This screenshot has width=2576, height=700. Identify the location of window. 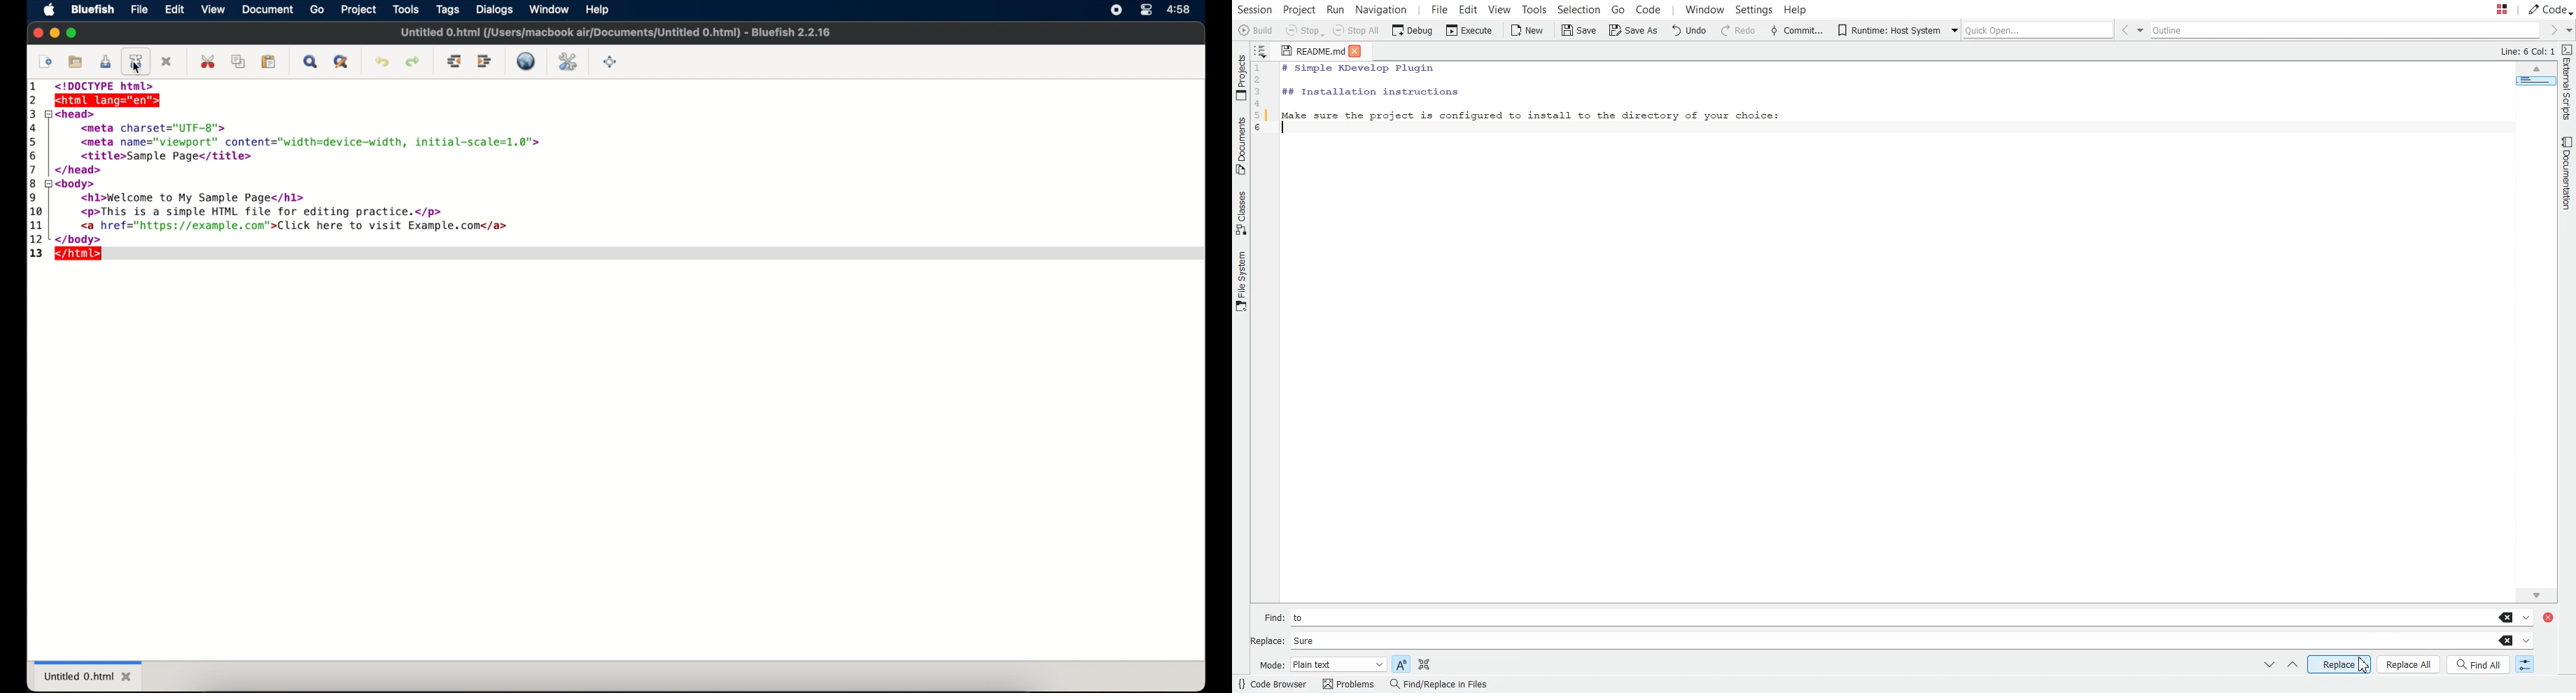
(549, 9).